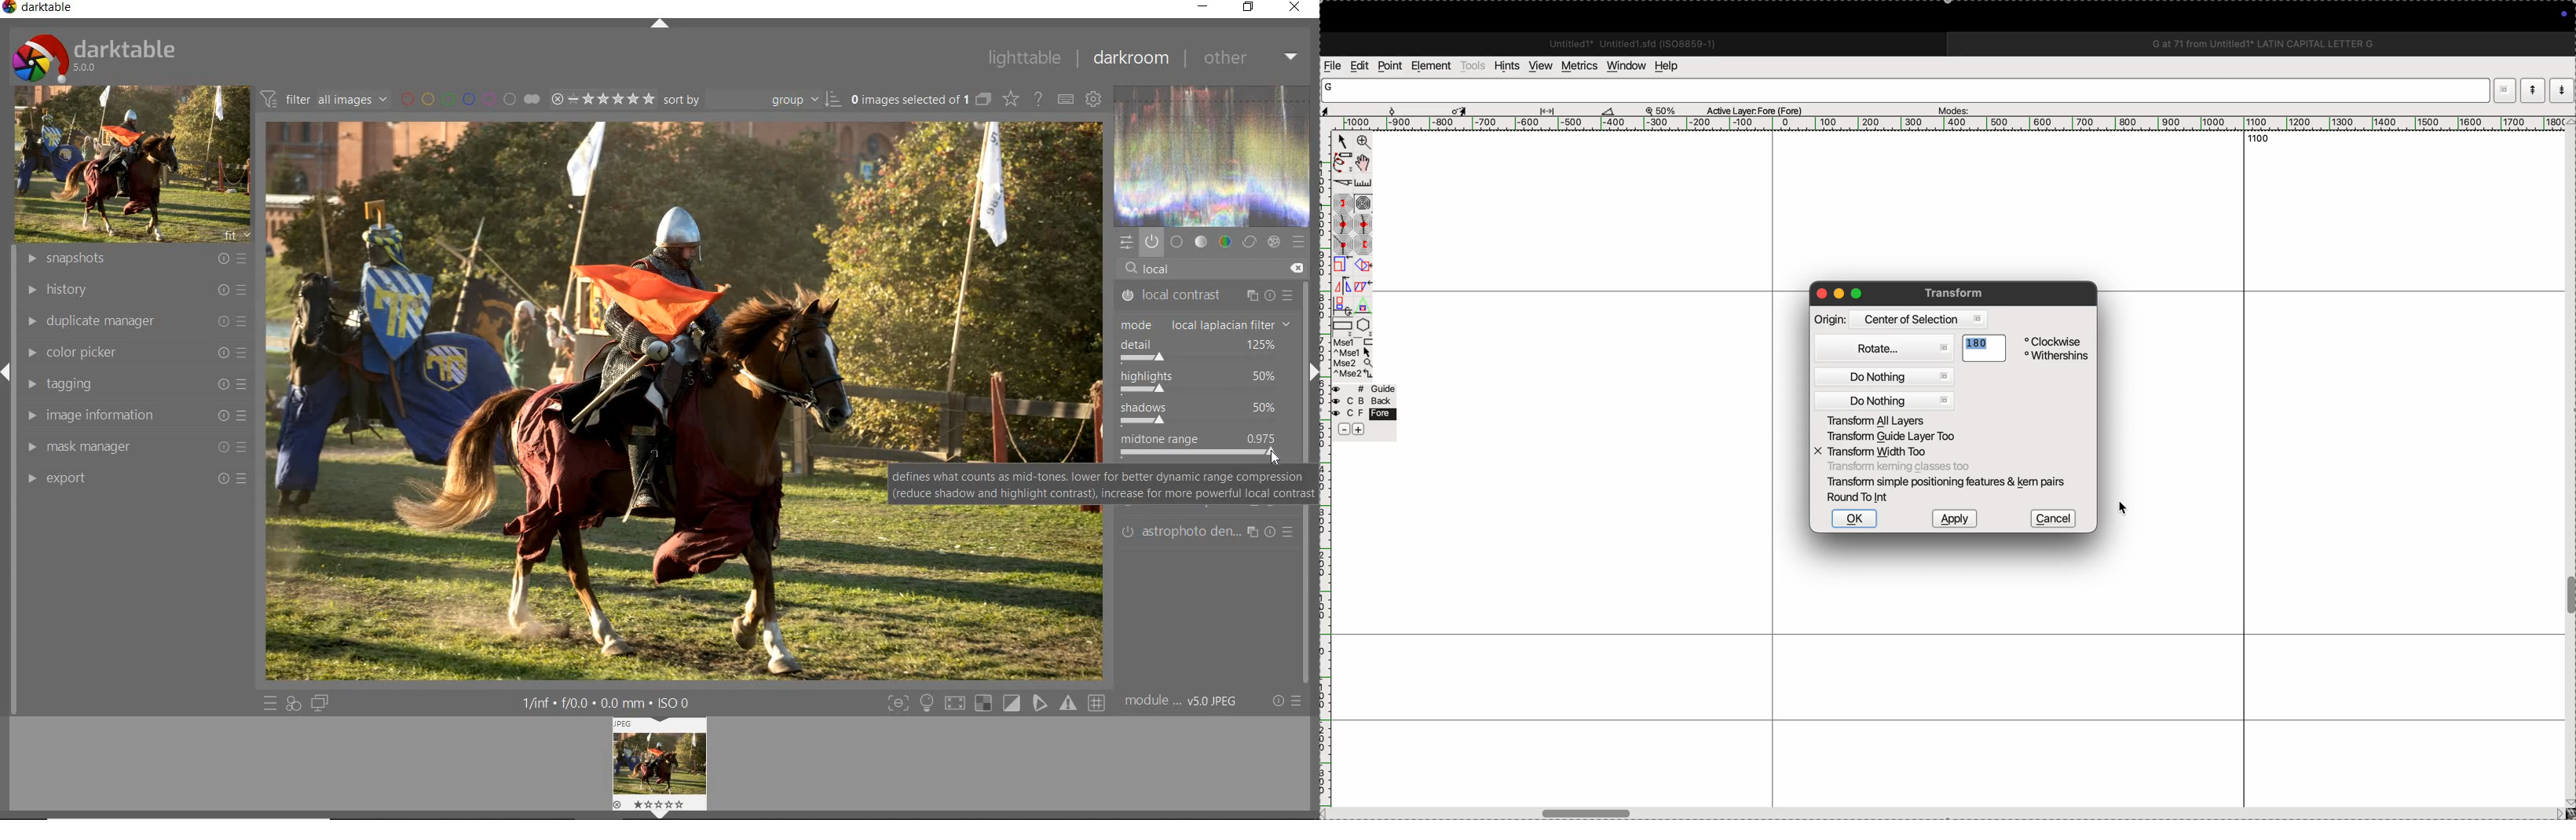  What do you see at coordinates (1188, 701) in the screenshot?
I see `module order` at bounding box center [1188, 701].